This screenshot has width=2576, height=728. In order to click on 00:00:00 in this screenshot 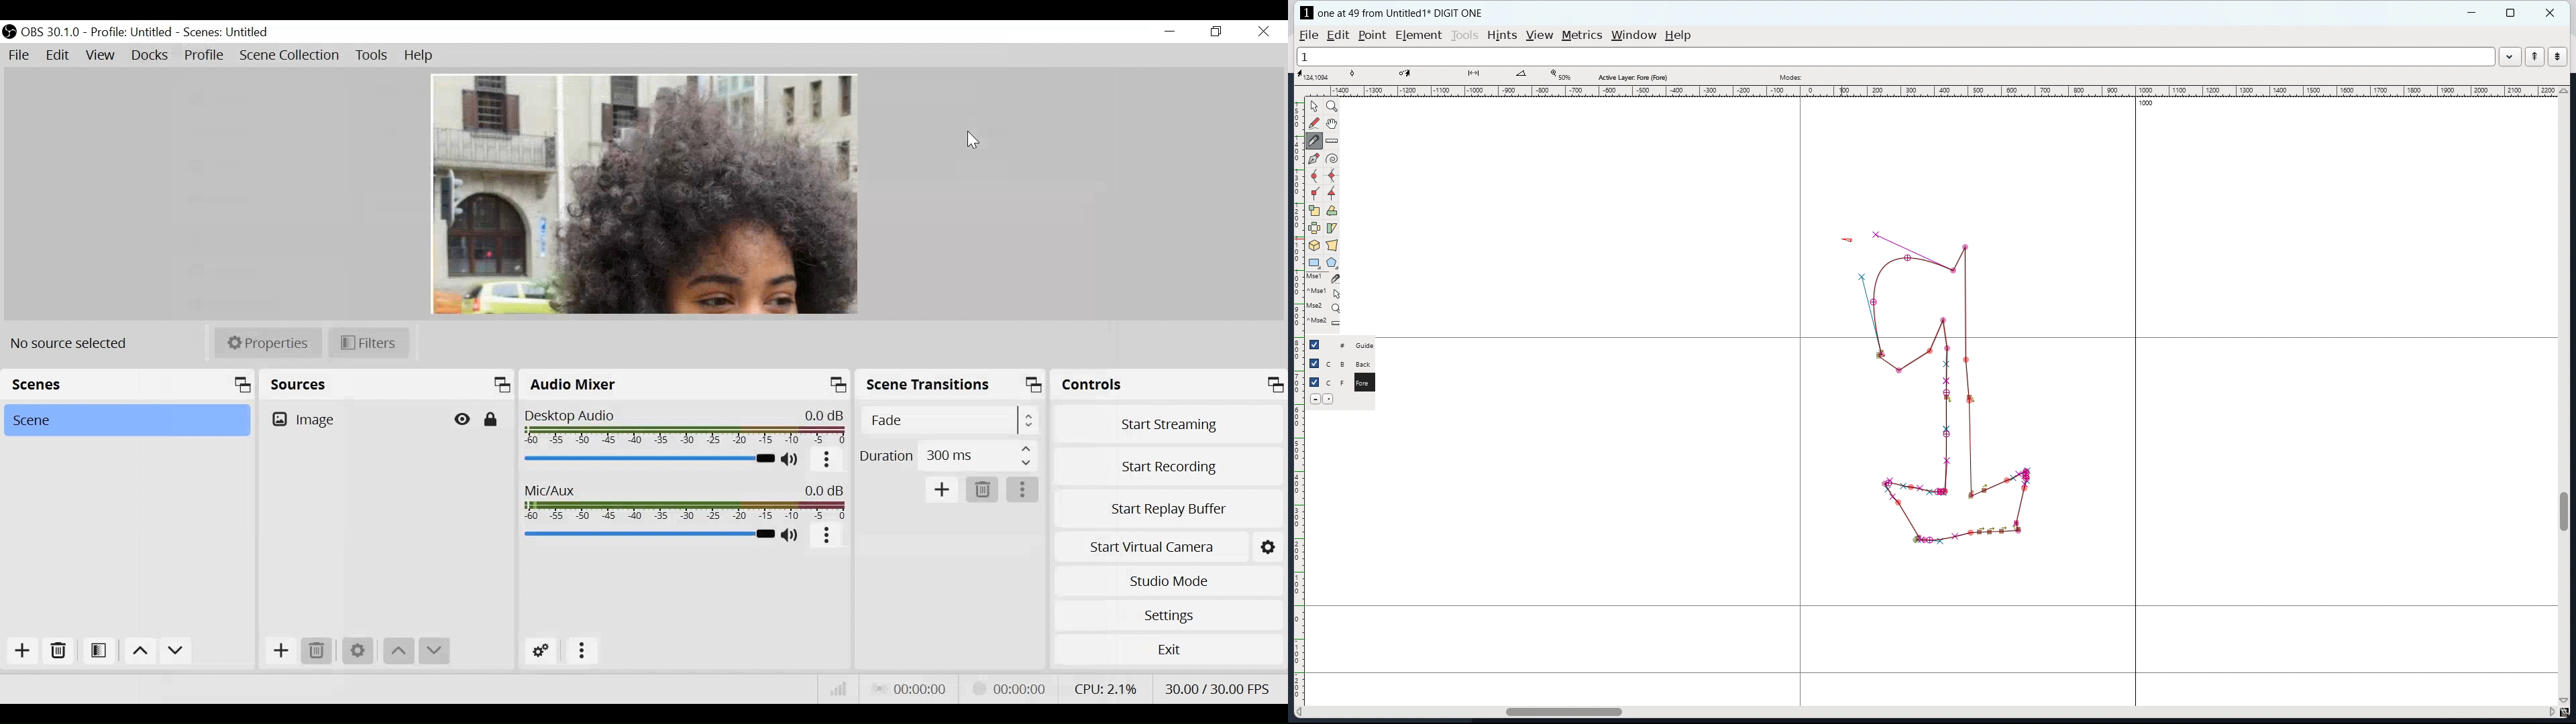, I will do `click(1008, 689)`.